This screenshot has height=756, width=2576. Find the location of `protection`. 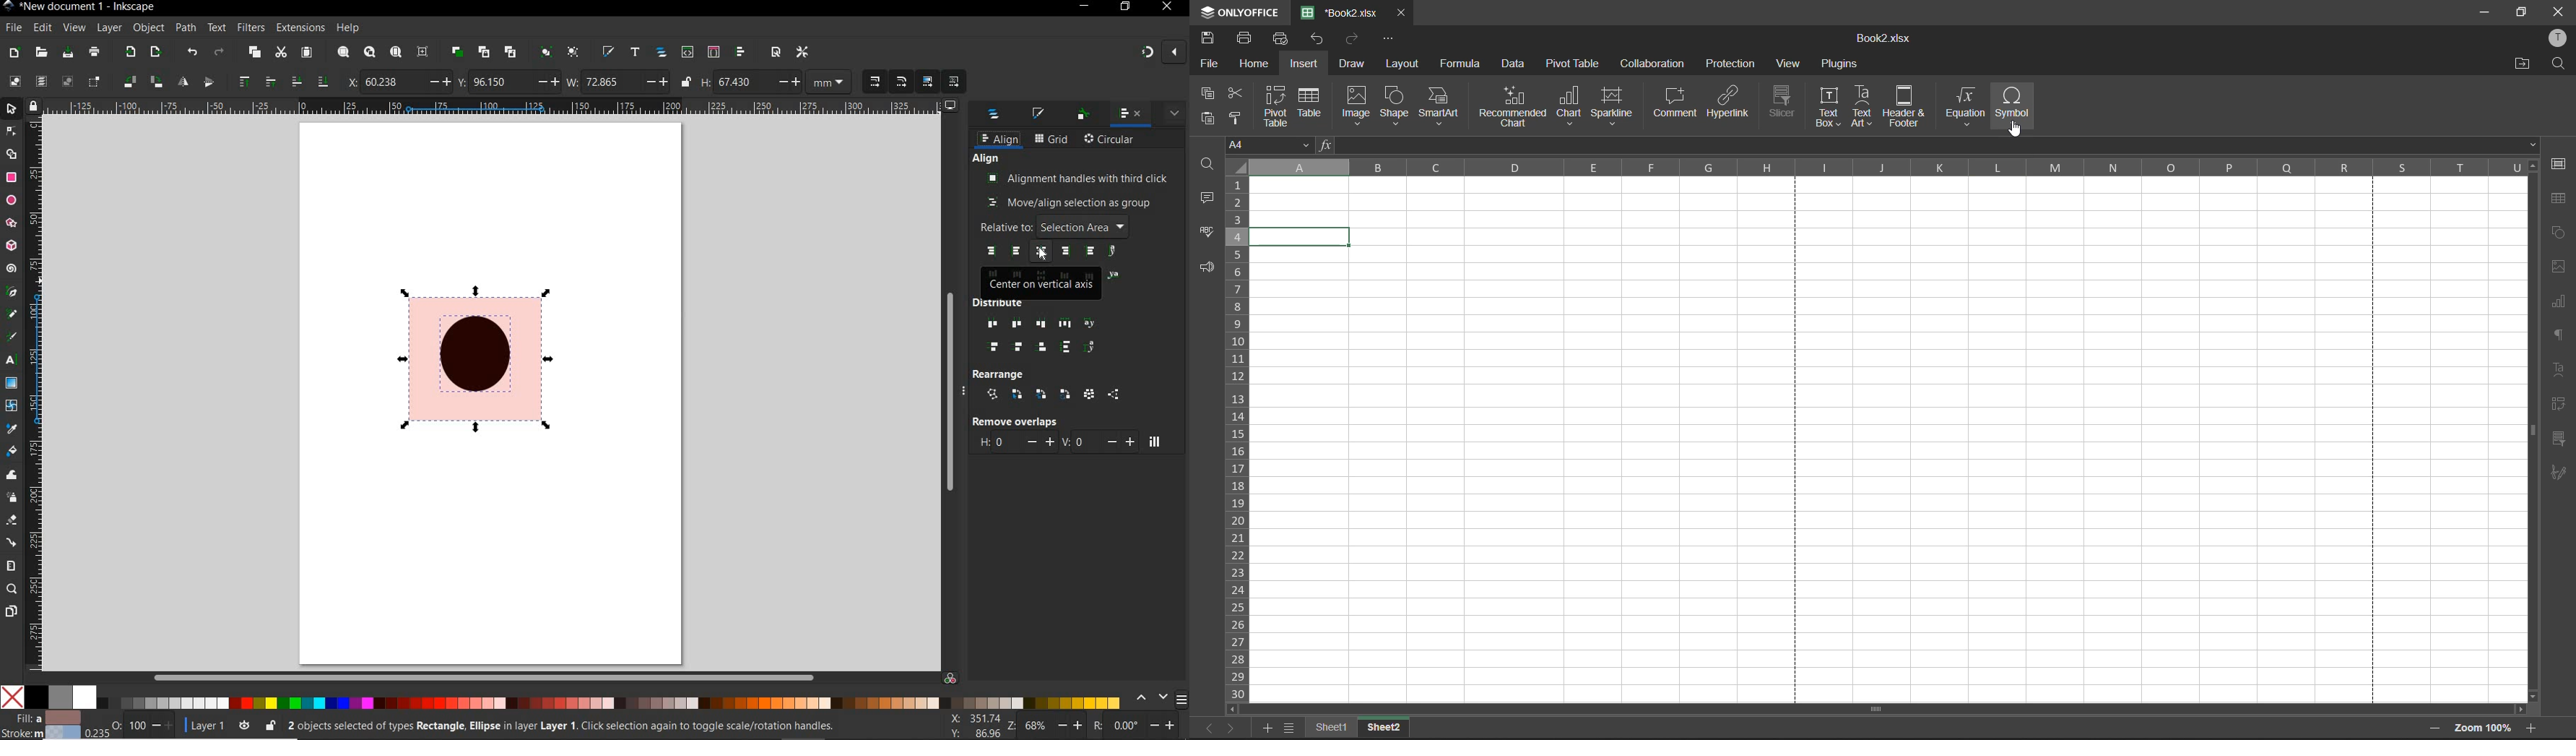

protection is located at coordinates (1731, 62).